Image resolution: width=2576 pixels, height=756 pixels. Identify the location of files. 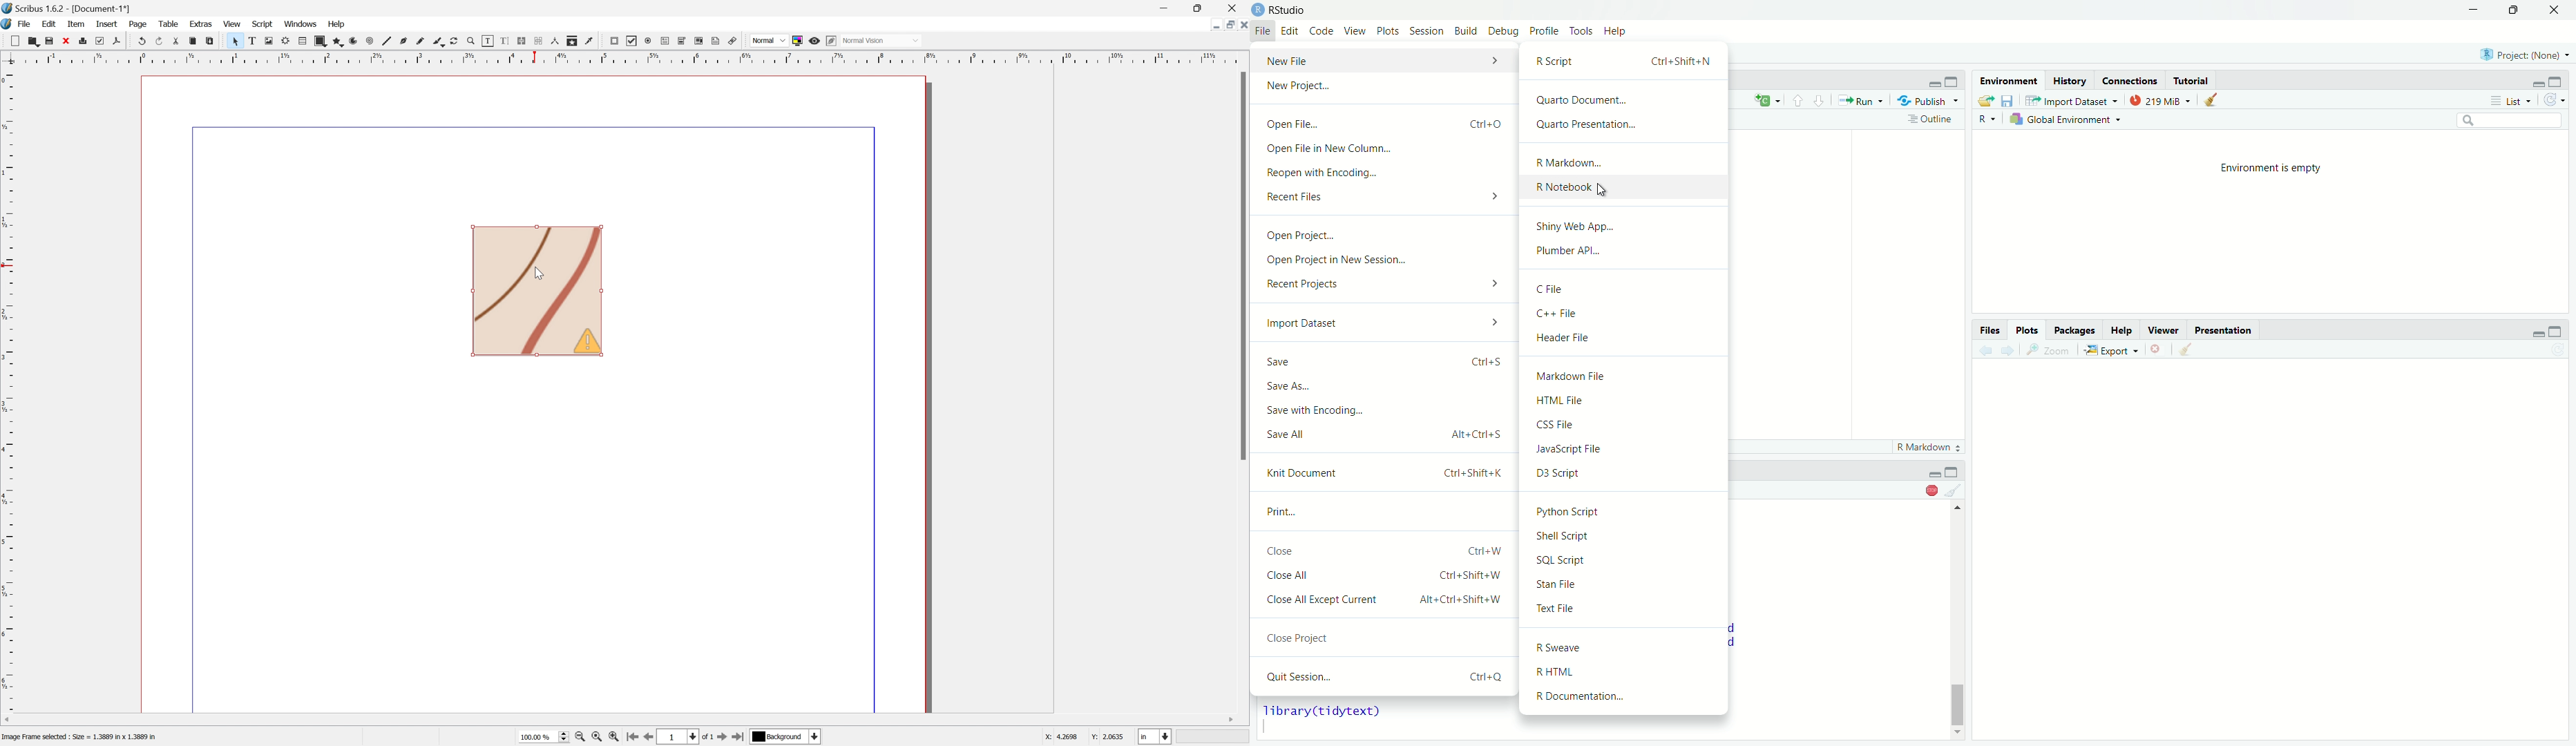
(1990, 330).